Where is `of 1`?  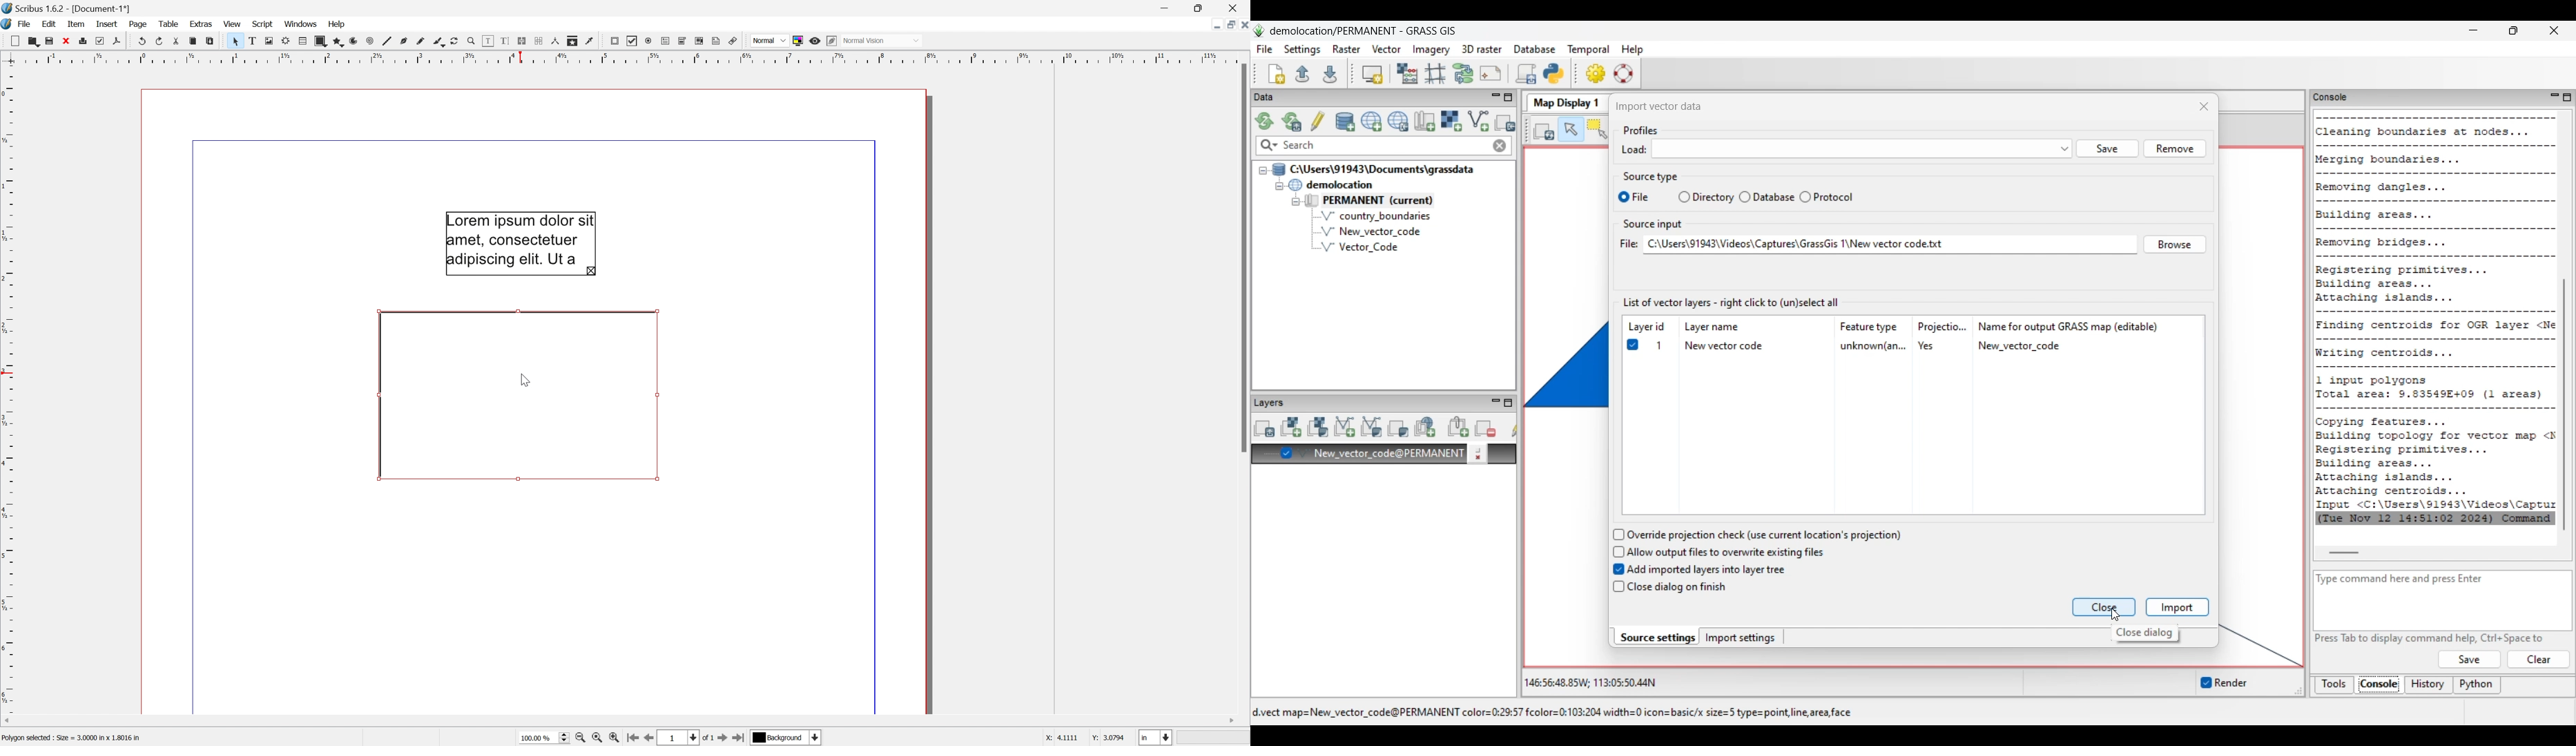 of 1 is located at coordinates (706, 739).